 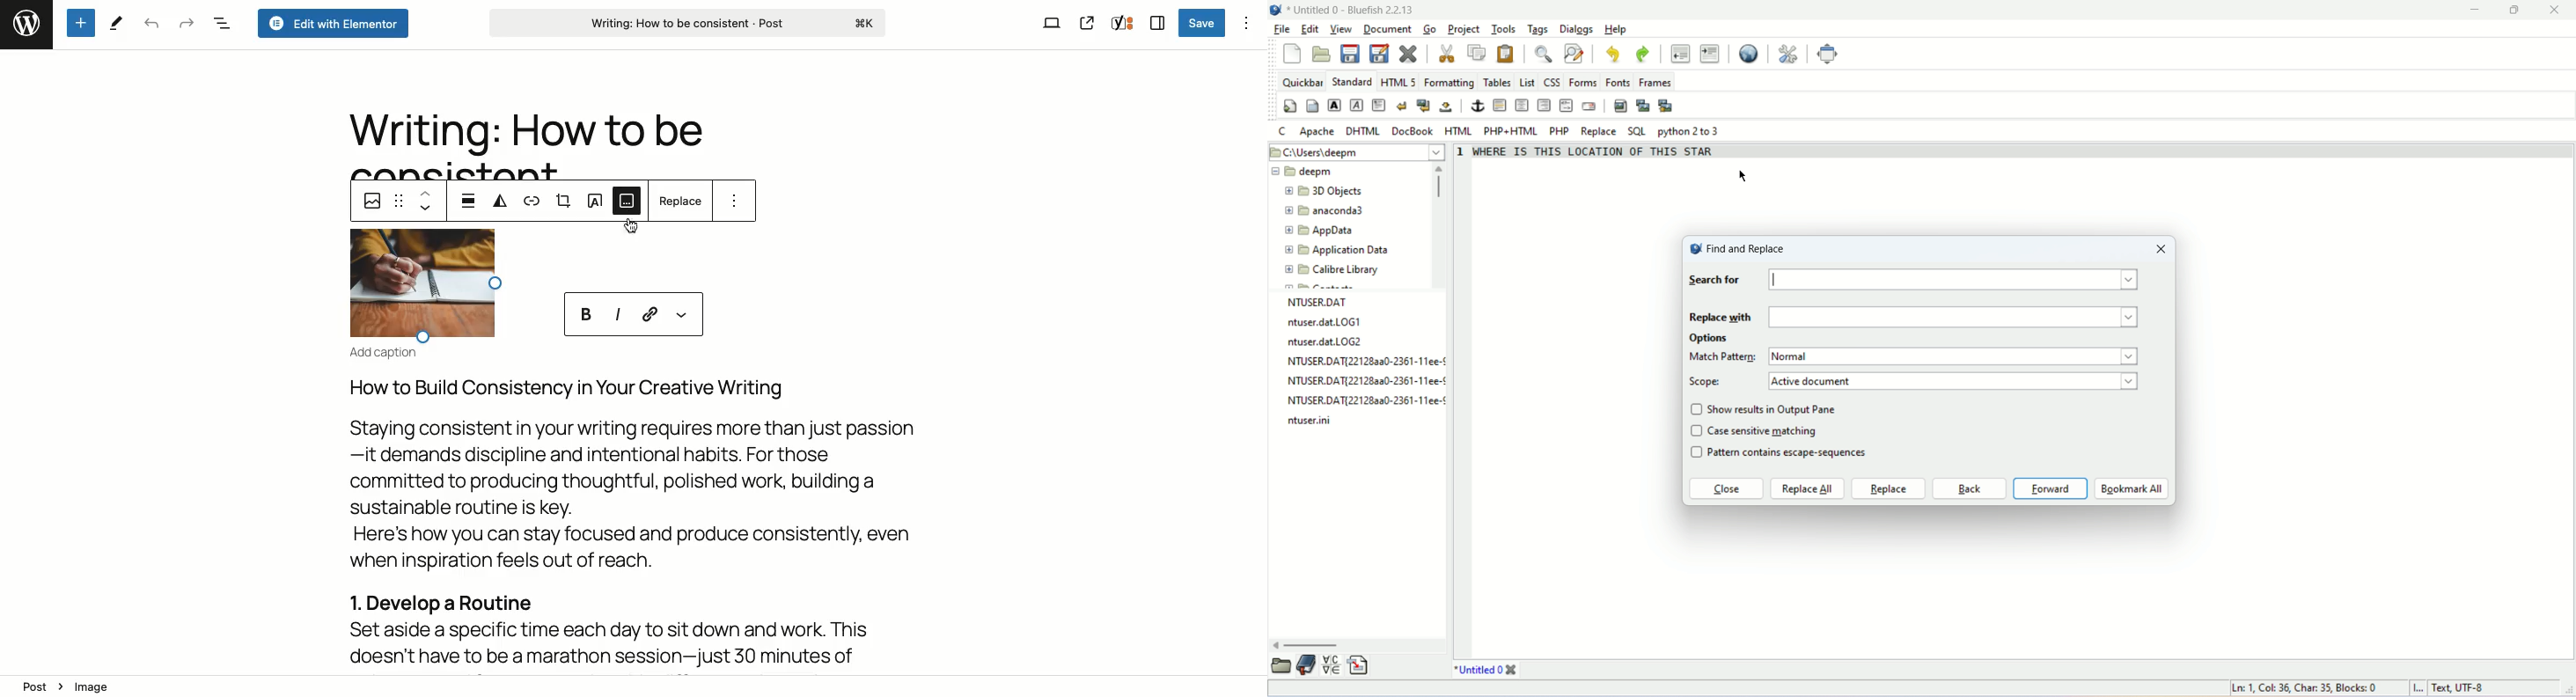 I want to click on email, so click(x=1589, y=106).